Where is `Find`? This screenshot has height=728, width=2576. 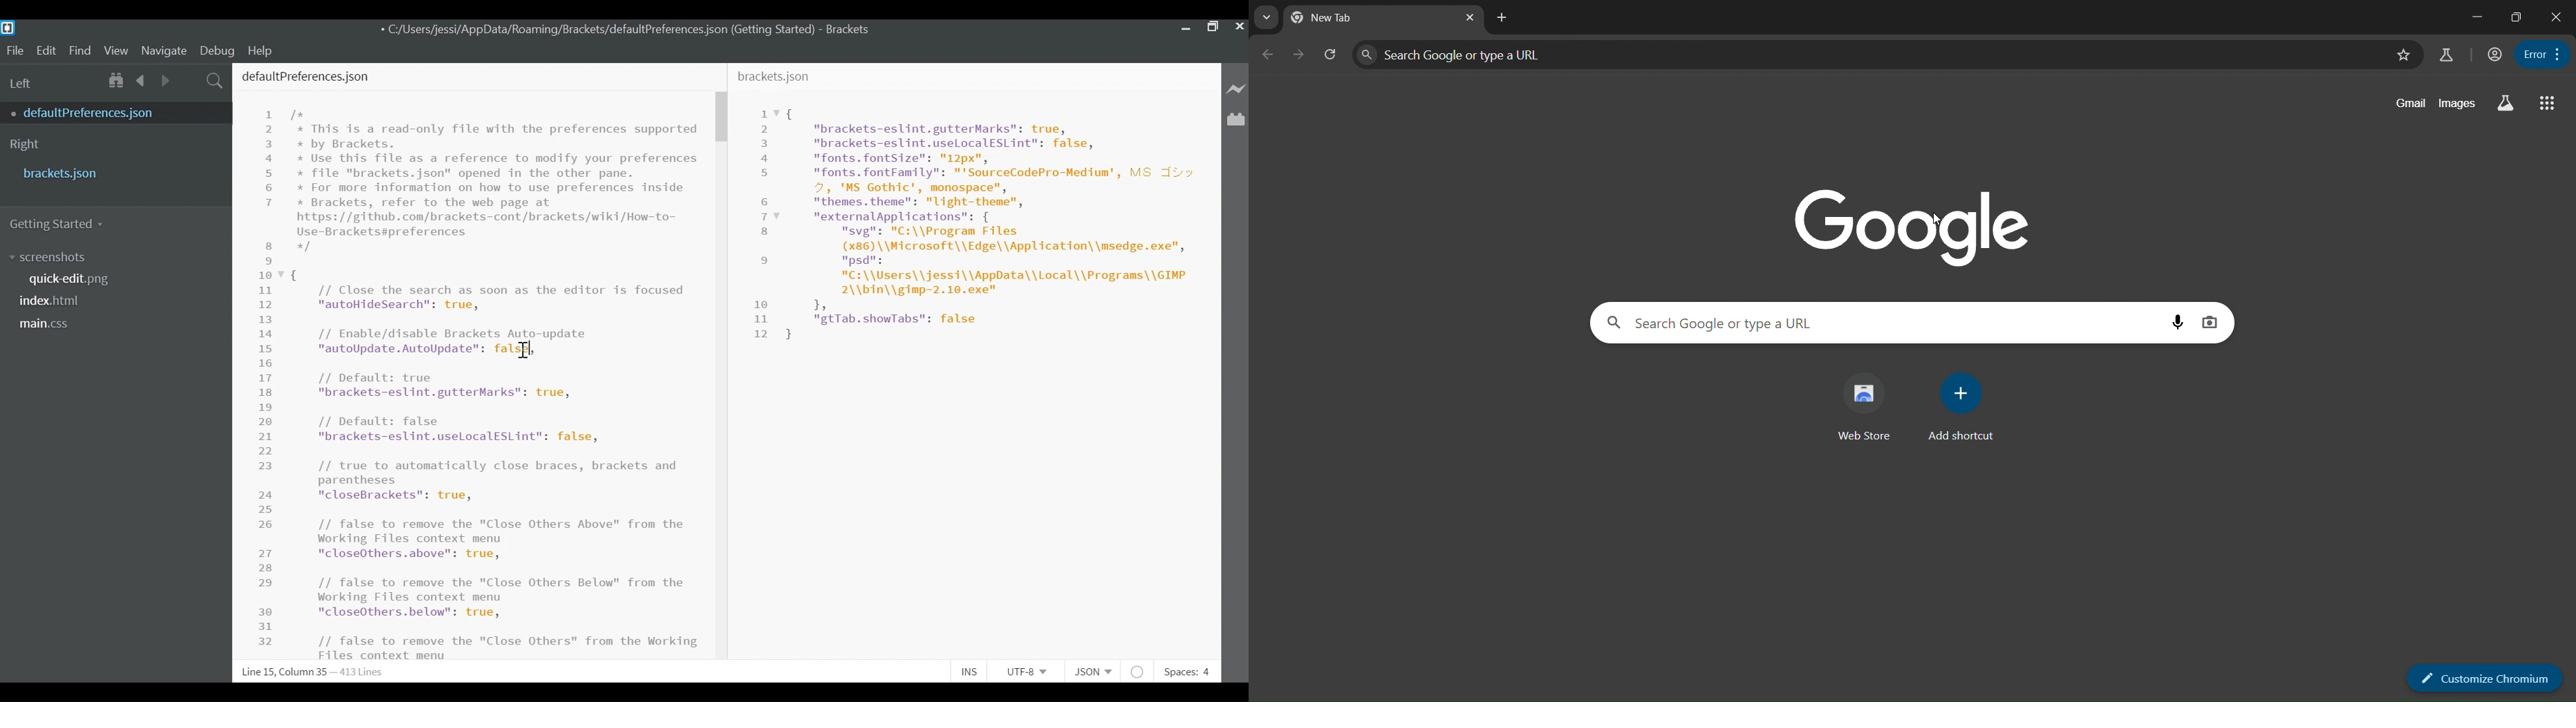
Find is located at coordinates (80, 50).